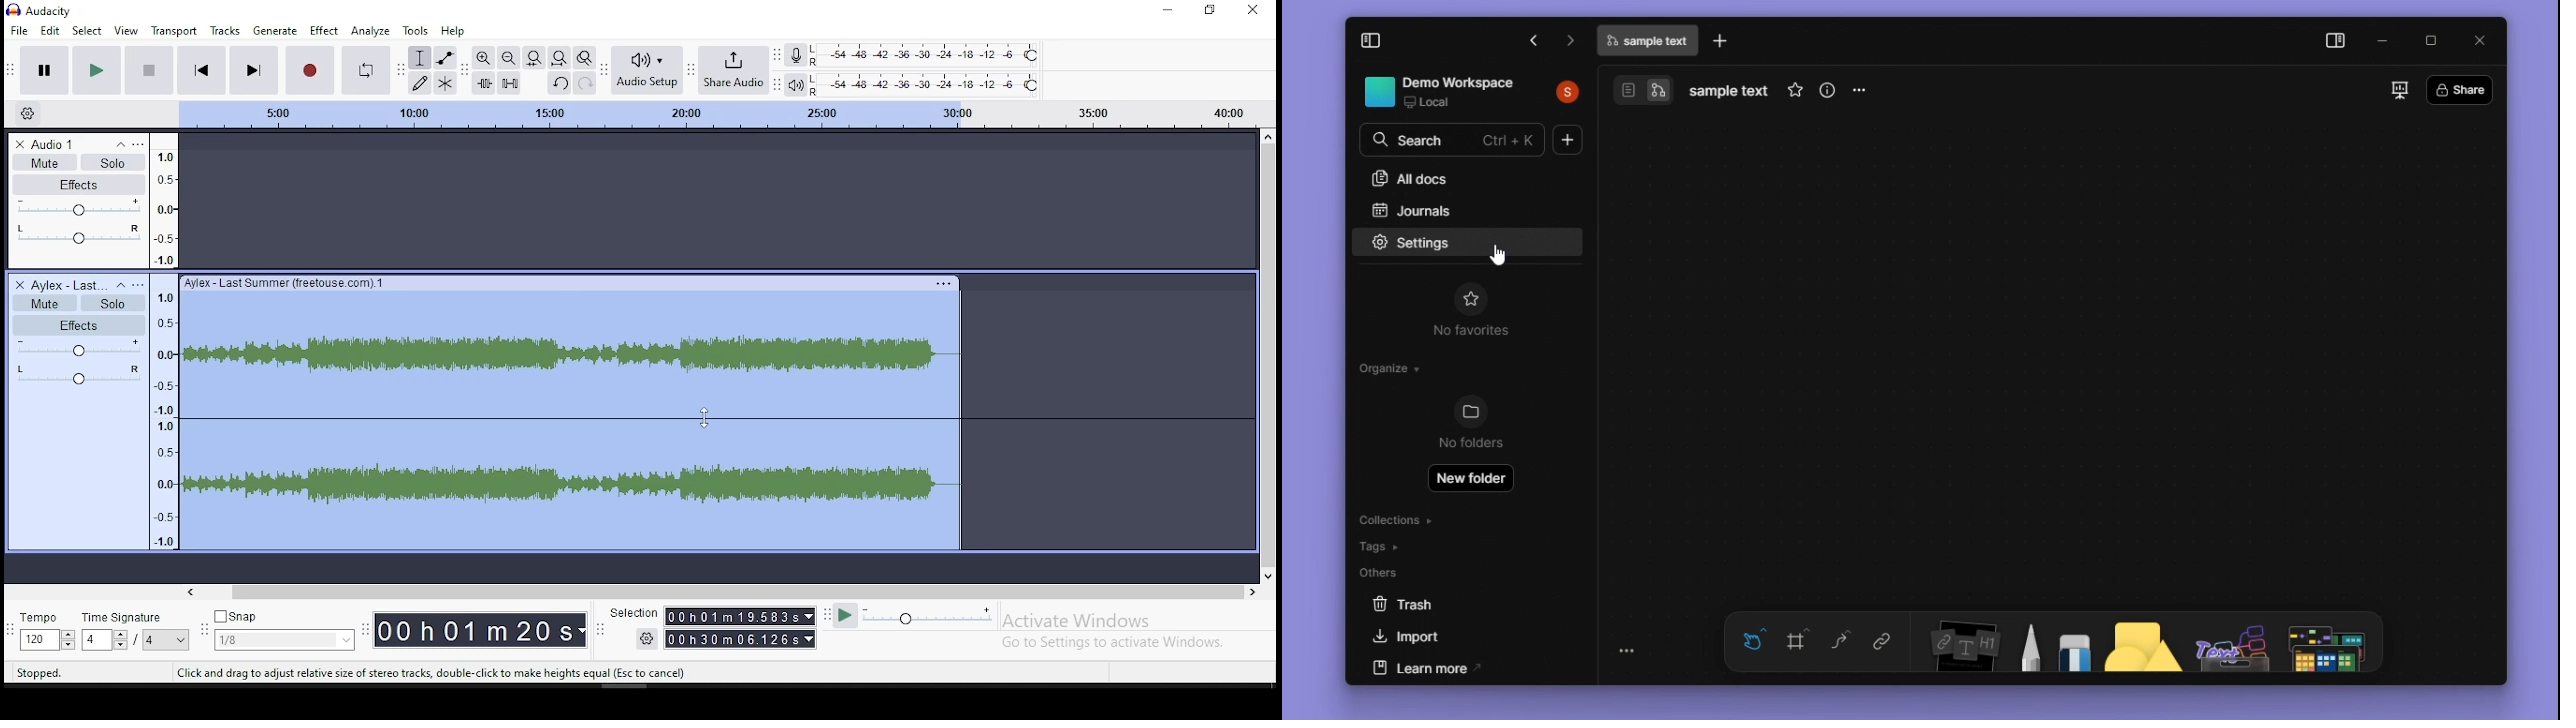 The width and height of the screenshot is (2576, 728). Describe the element at coordinates (2398, 90) in the screenshot. I see `slideshow` at that location.